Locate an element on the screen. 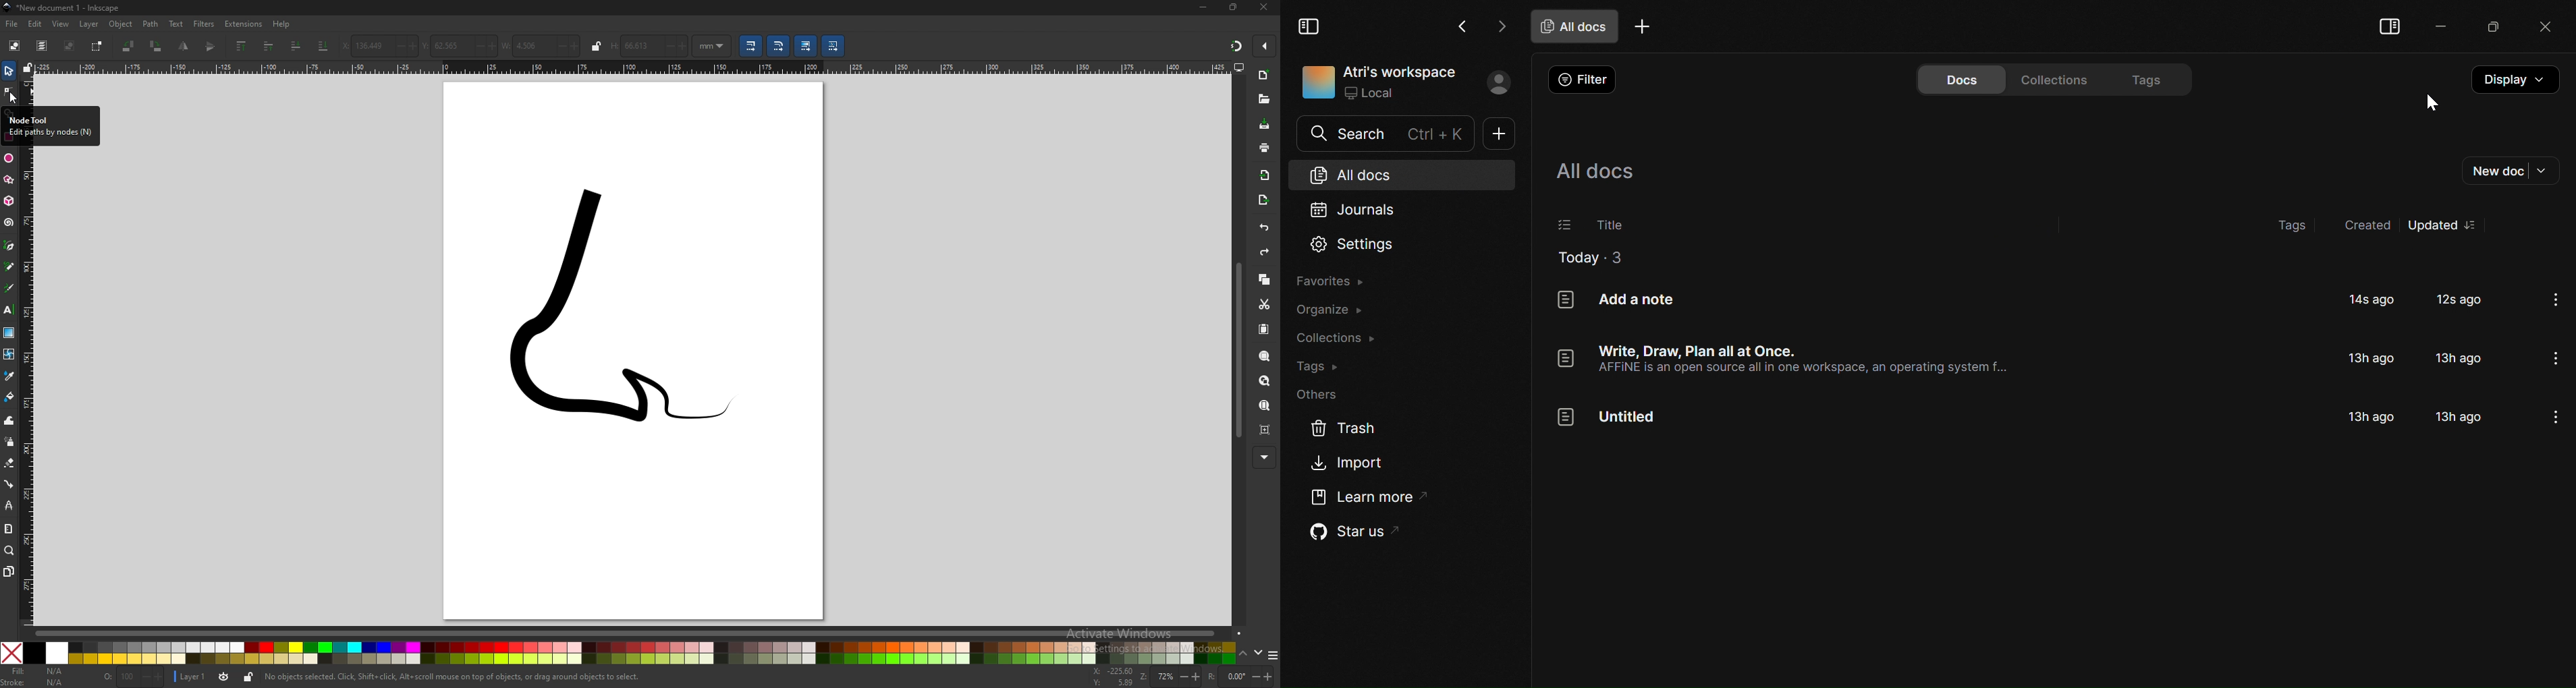  New doc is located at coordinates (2510, 171).